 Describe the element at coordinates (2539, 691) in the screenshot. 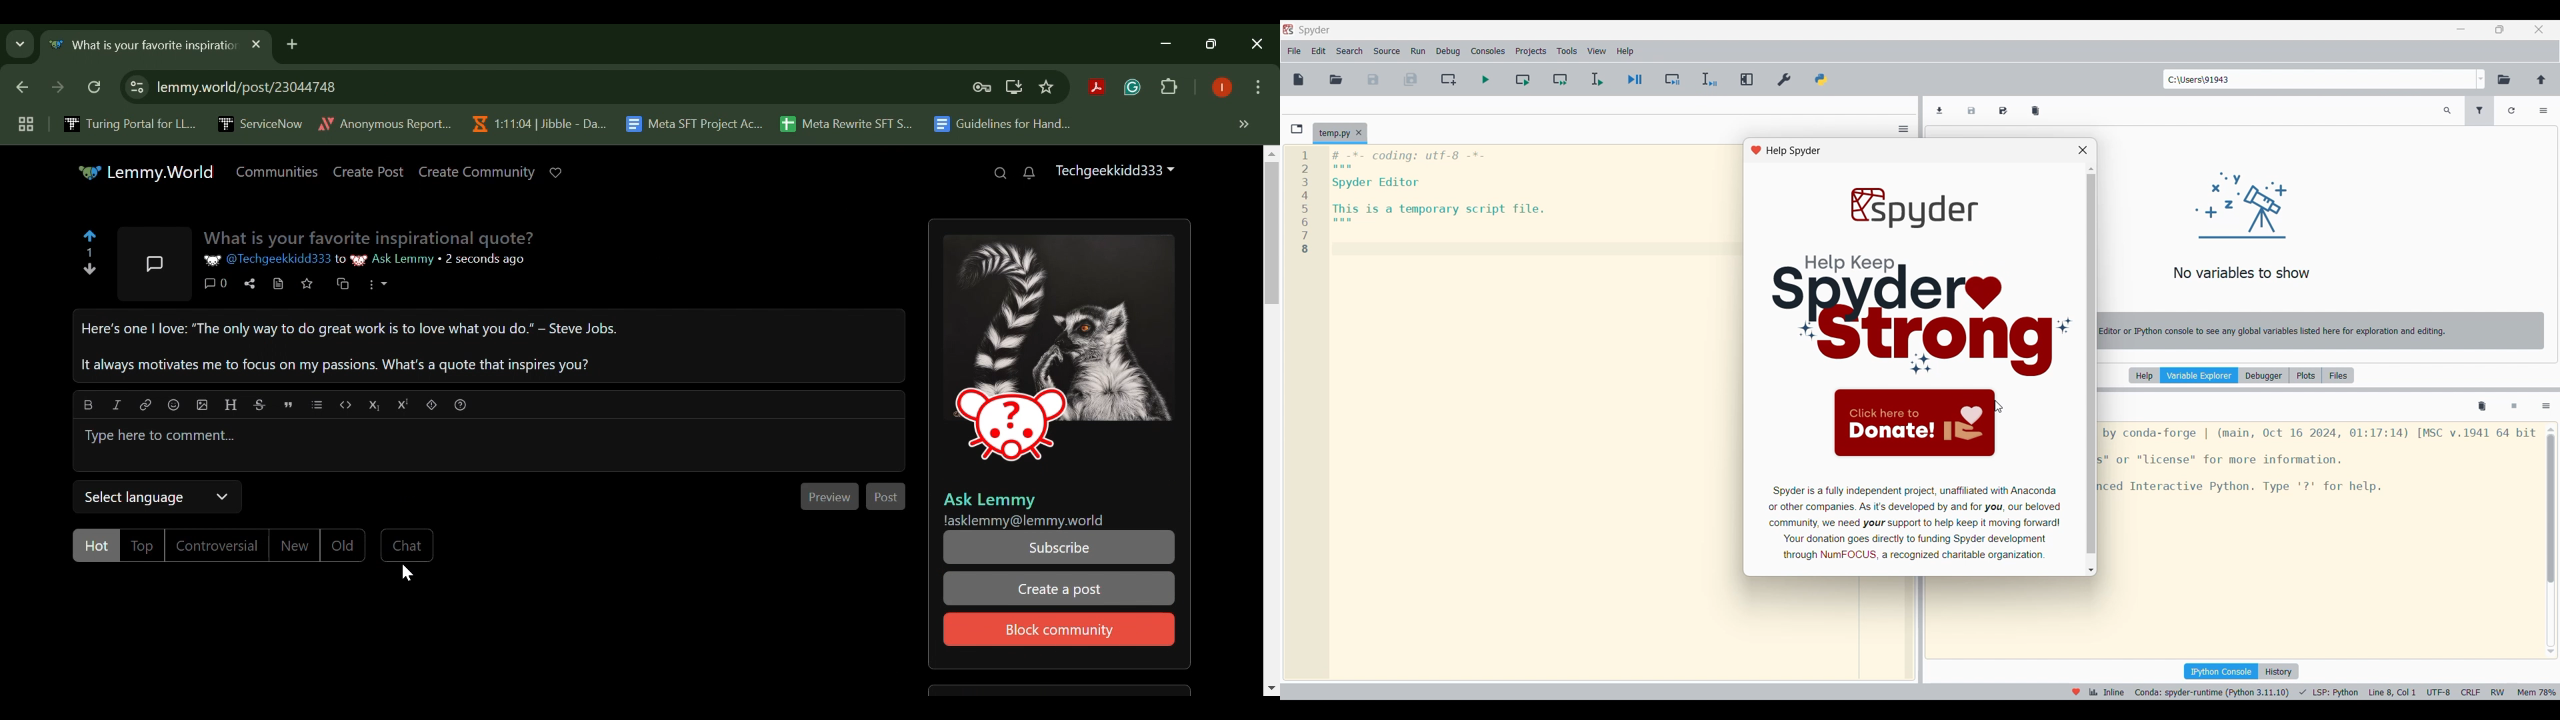

I see `memory usage` at that location.